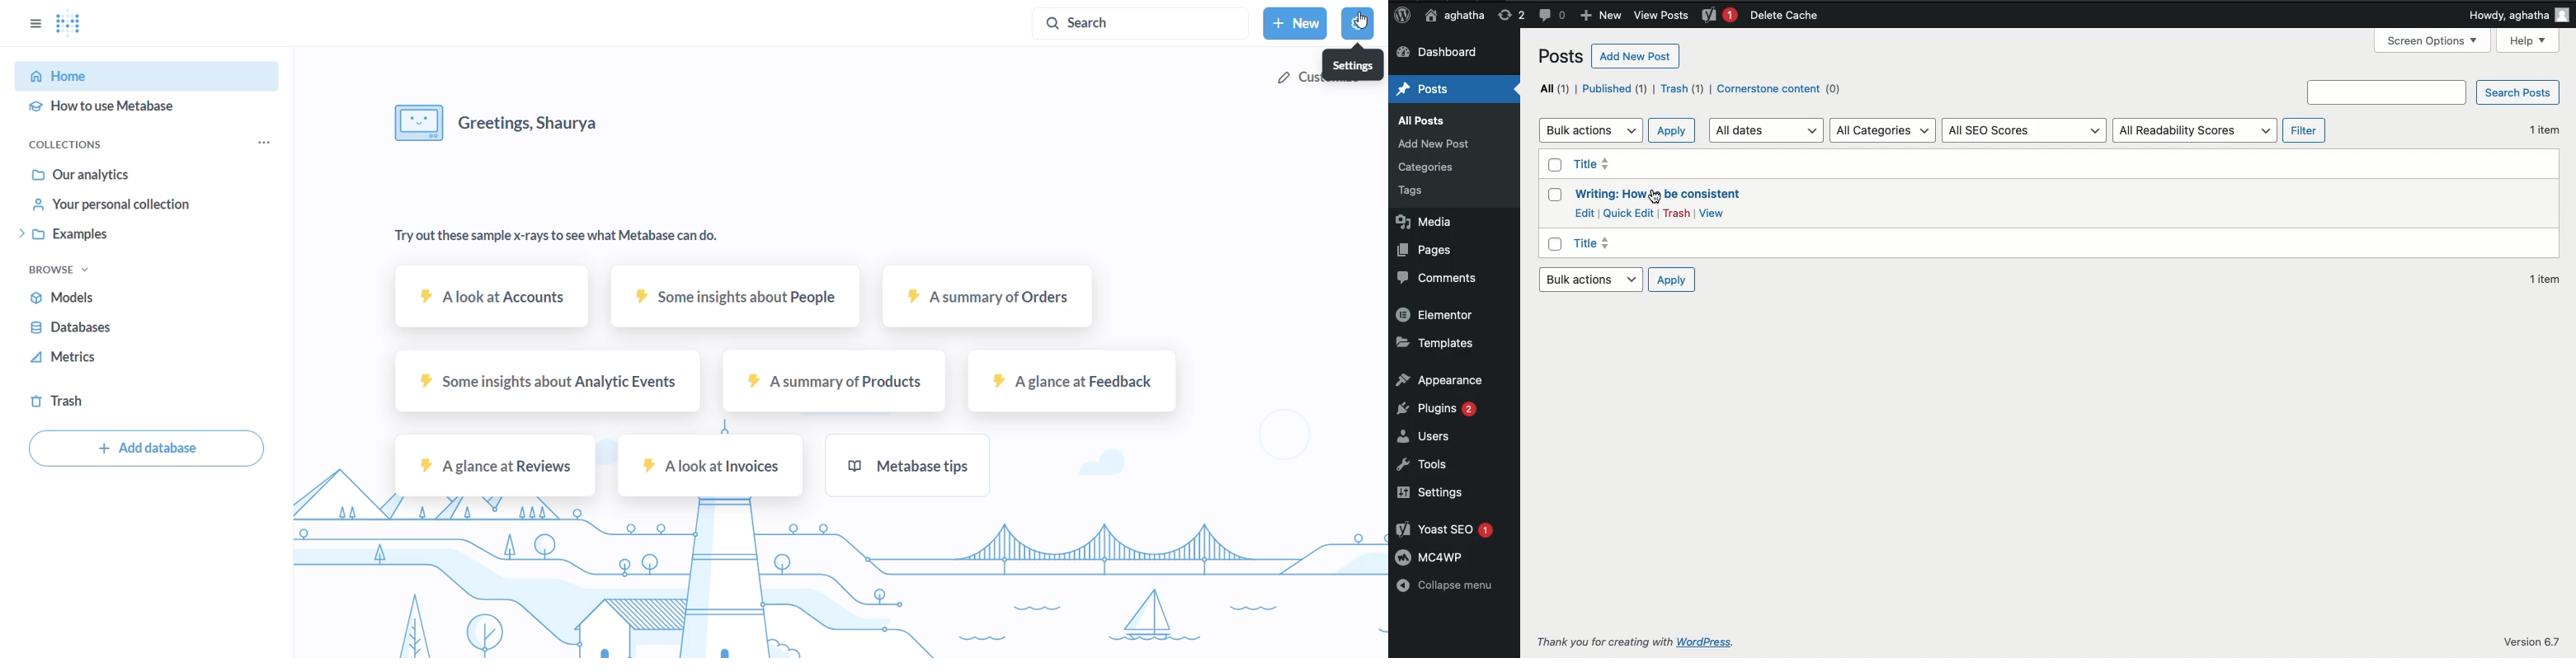 The height and width of the screenshot is (672, 2576). Describe the element at coordinates (1297, 24) in the screenshot. I see `new` at that location.